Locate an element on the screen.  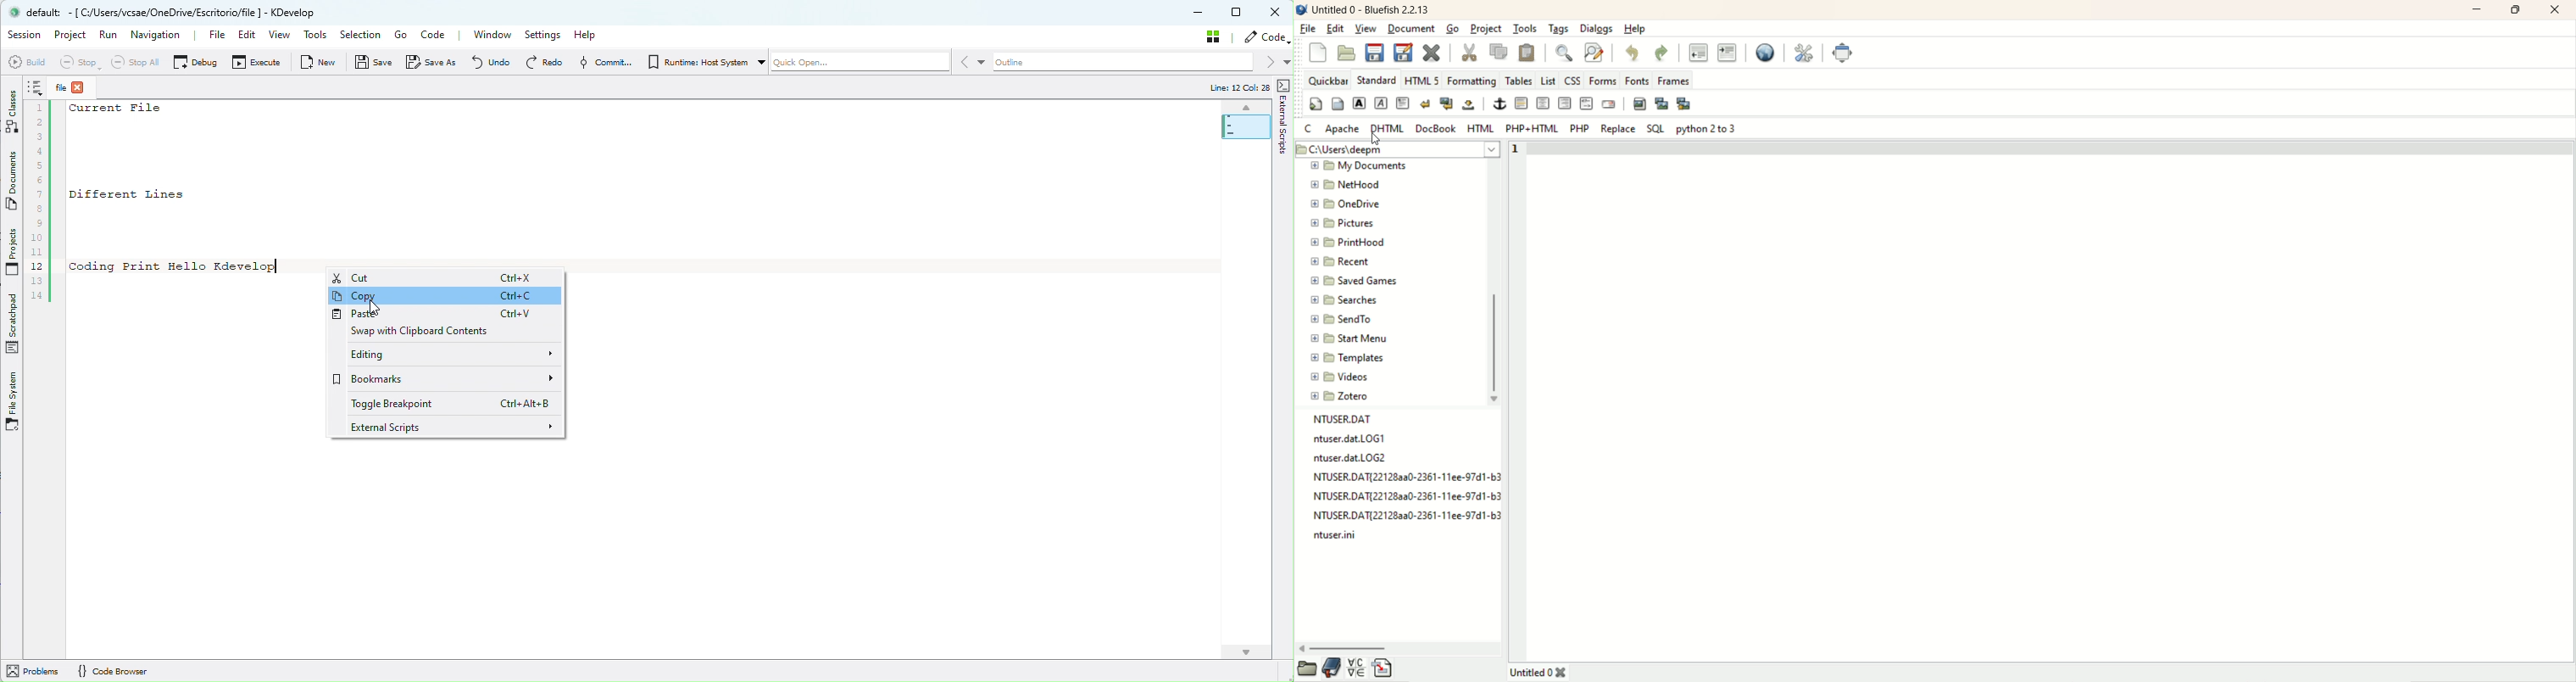
copy is located at coordinates (1497, 51).